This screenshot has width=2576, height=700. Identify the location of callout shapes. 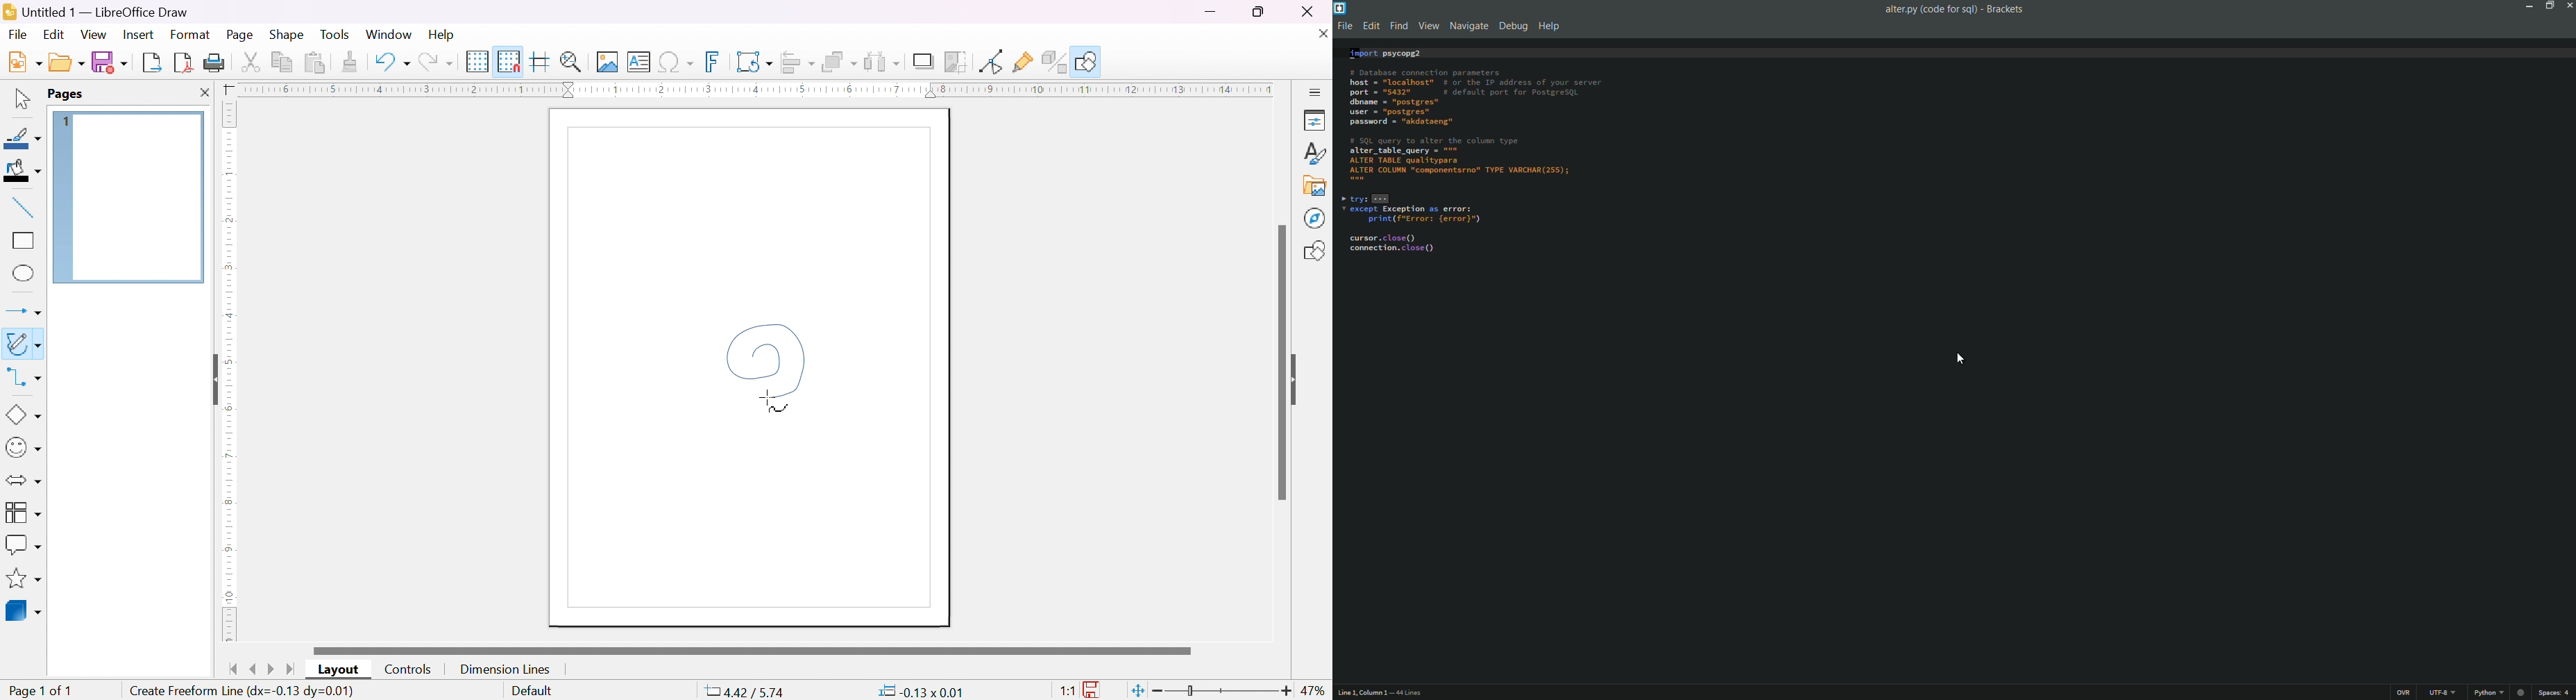
(24, 544).